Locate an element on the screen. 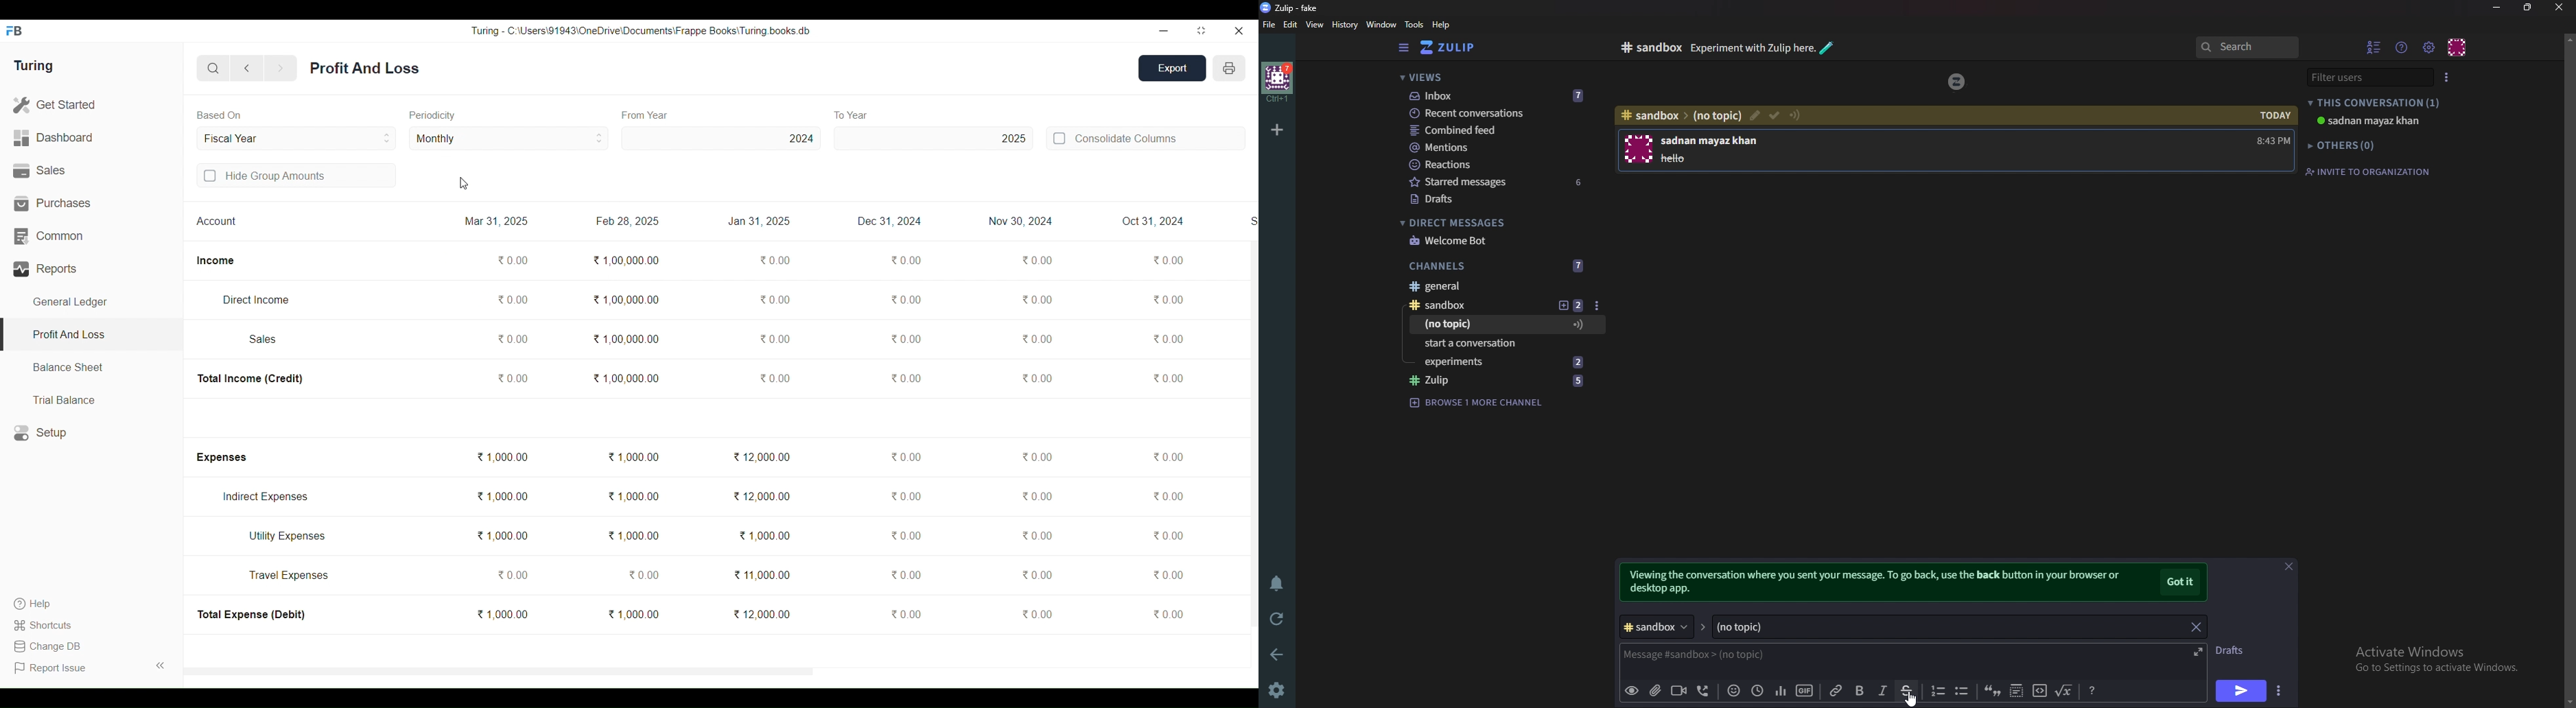 The width and height of the screenshot is (2576, 728). Message is located at coordinates (1509, 324).